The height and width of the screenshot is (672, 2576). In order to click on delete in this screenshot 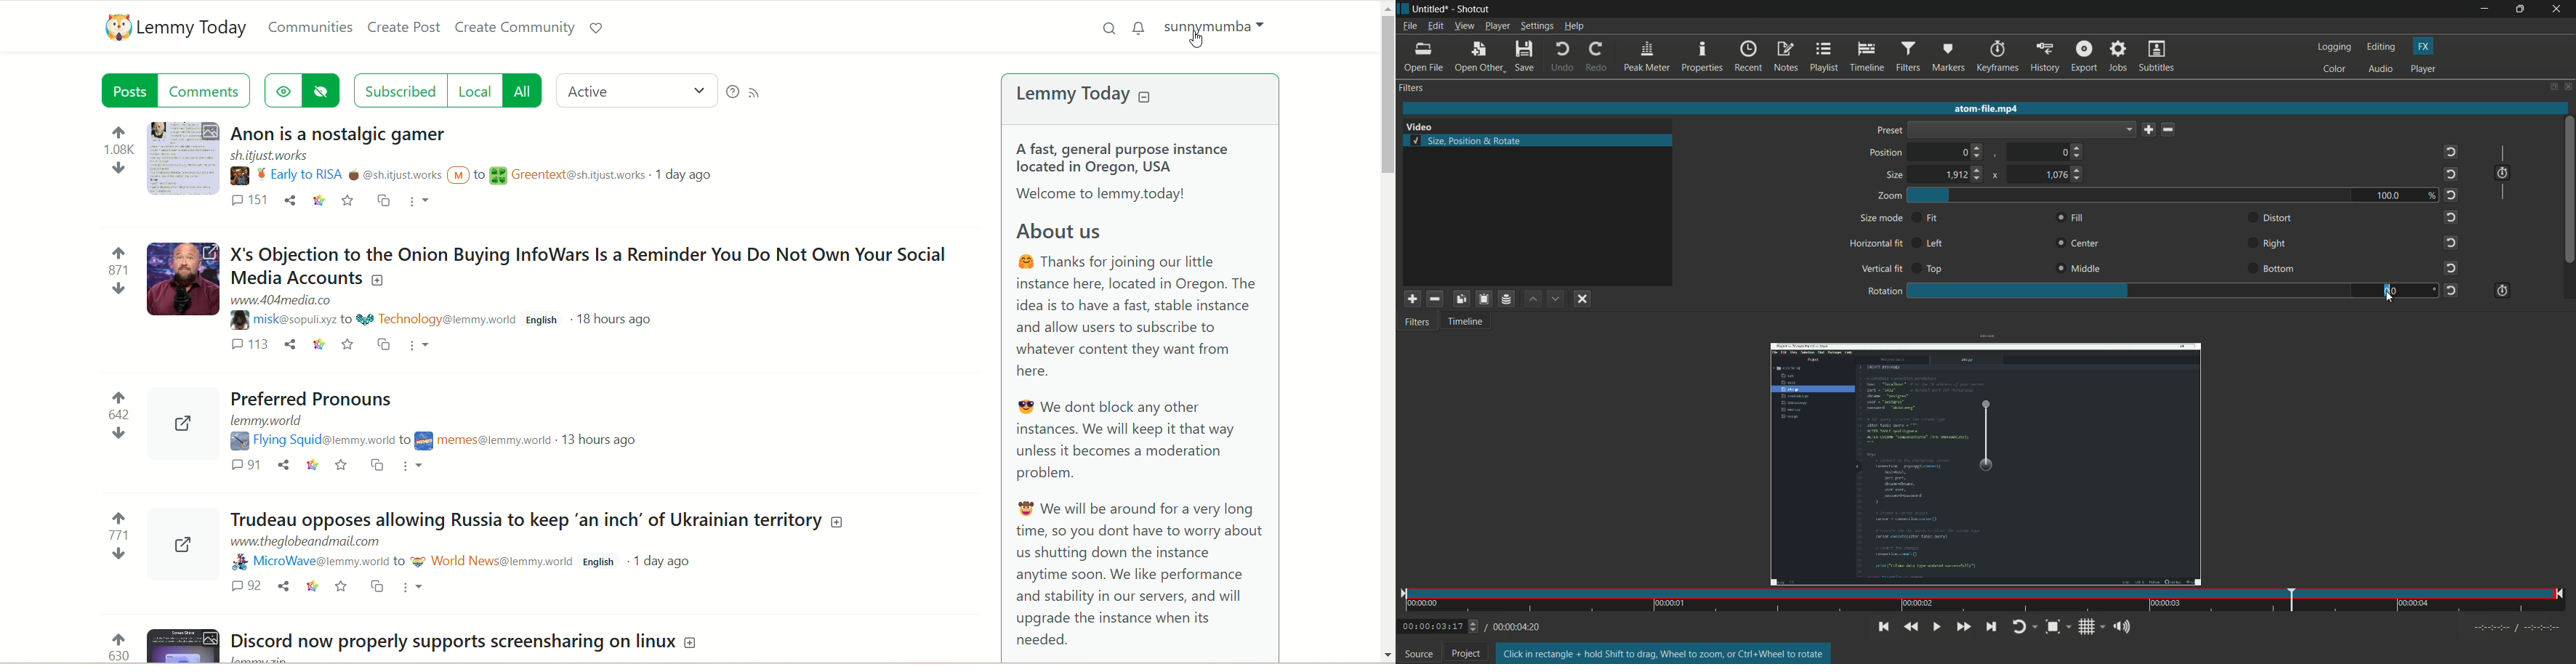, I will do `click(2168, 129)`.